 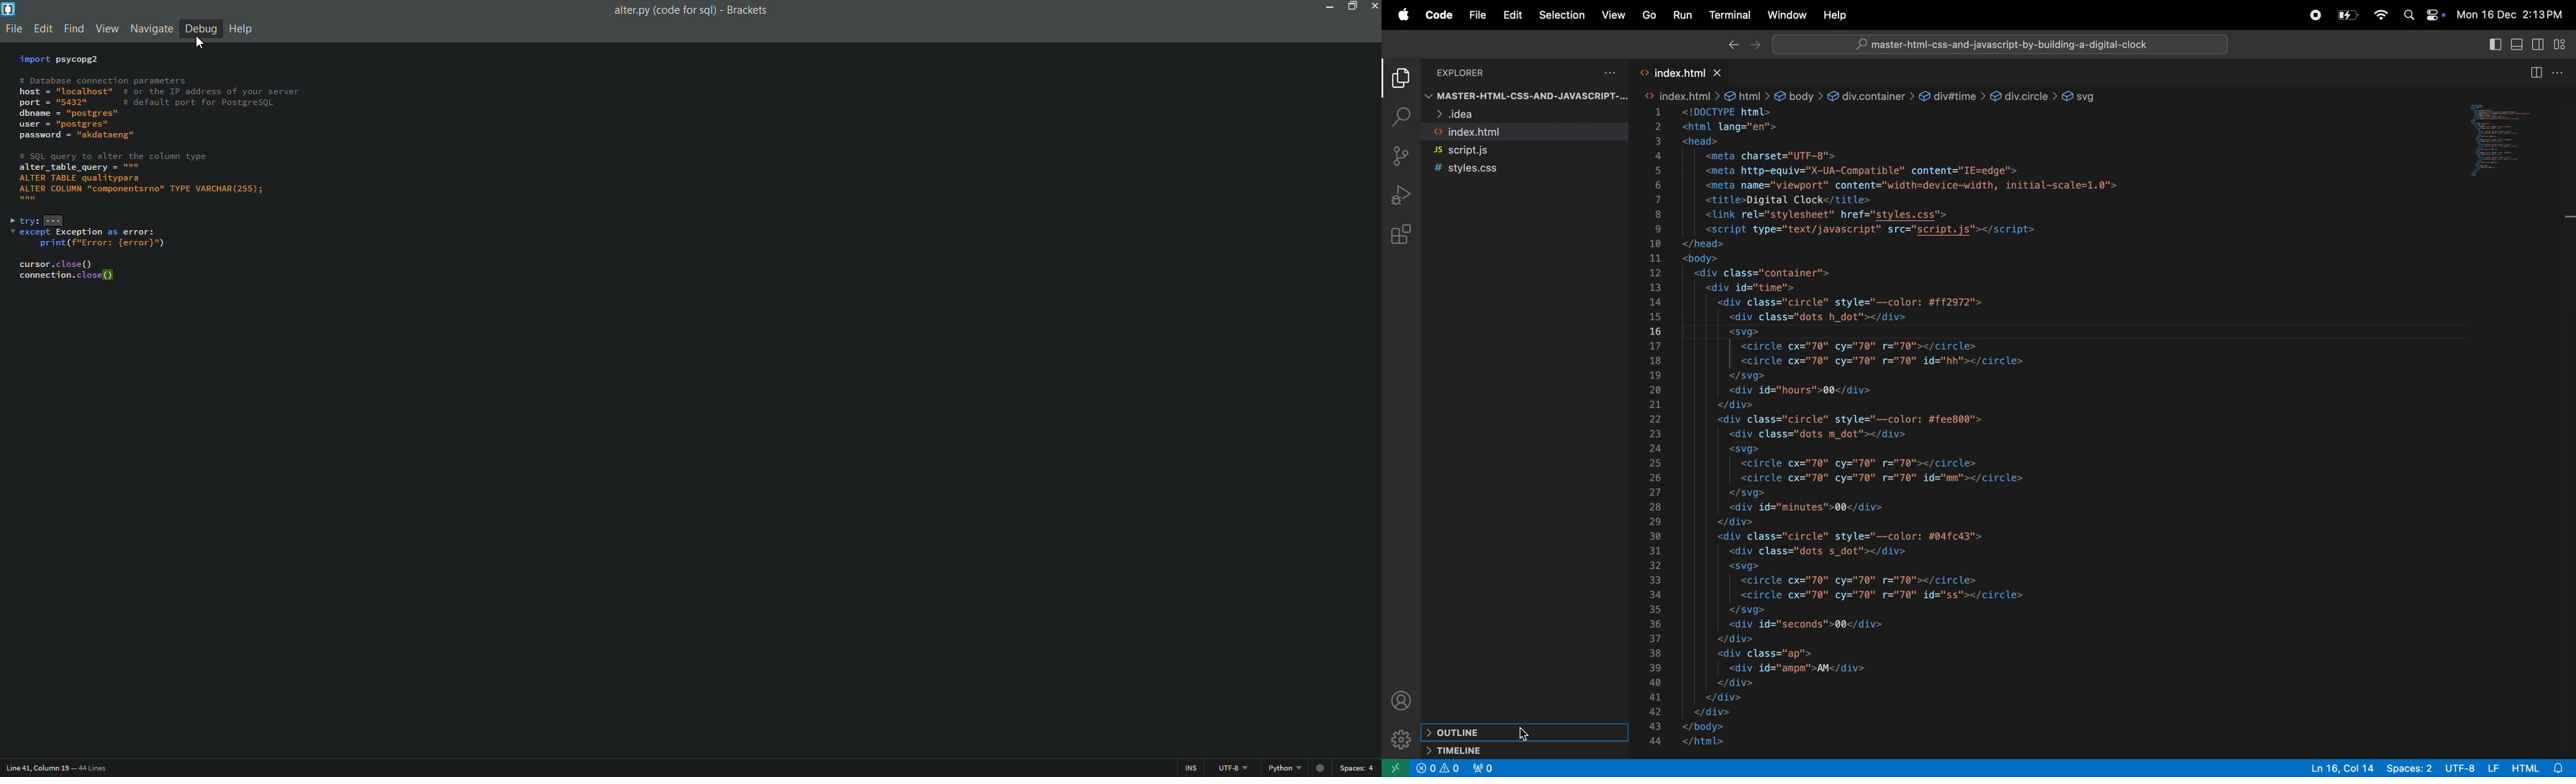 What do you see at coordinates (1285, 769) in the screenshot?
I see `Python` at bounding box center [1285, 769].